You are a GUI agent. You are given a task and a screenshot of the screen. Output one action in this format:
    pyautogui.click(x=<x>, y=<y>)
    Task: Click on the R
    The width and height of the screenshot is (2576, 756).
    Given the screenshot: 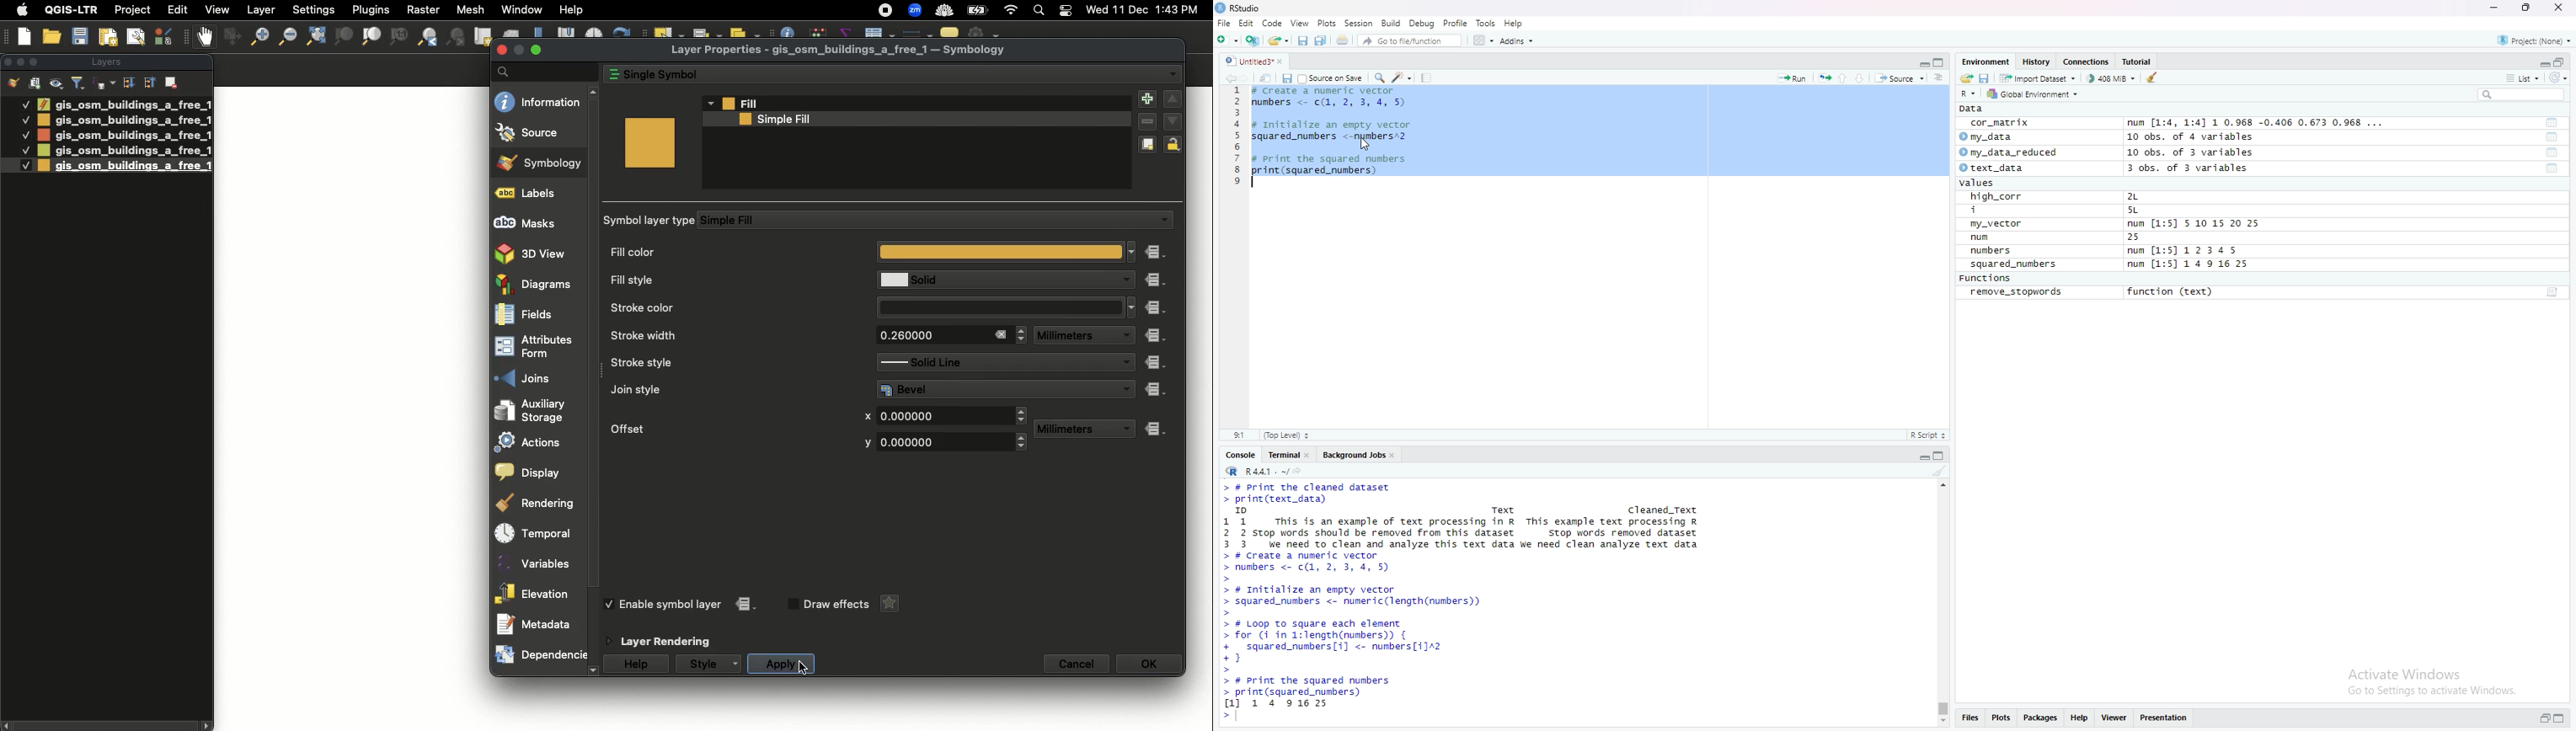 What is the action you would take?
    pyautogui.click(x=1970, y=93)
    